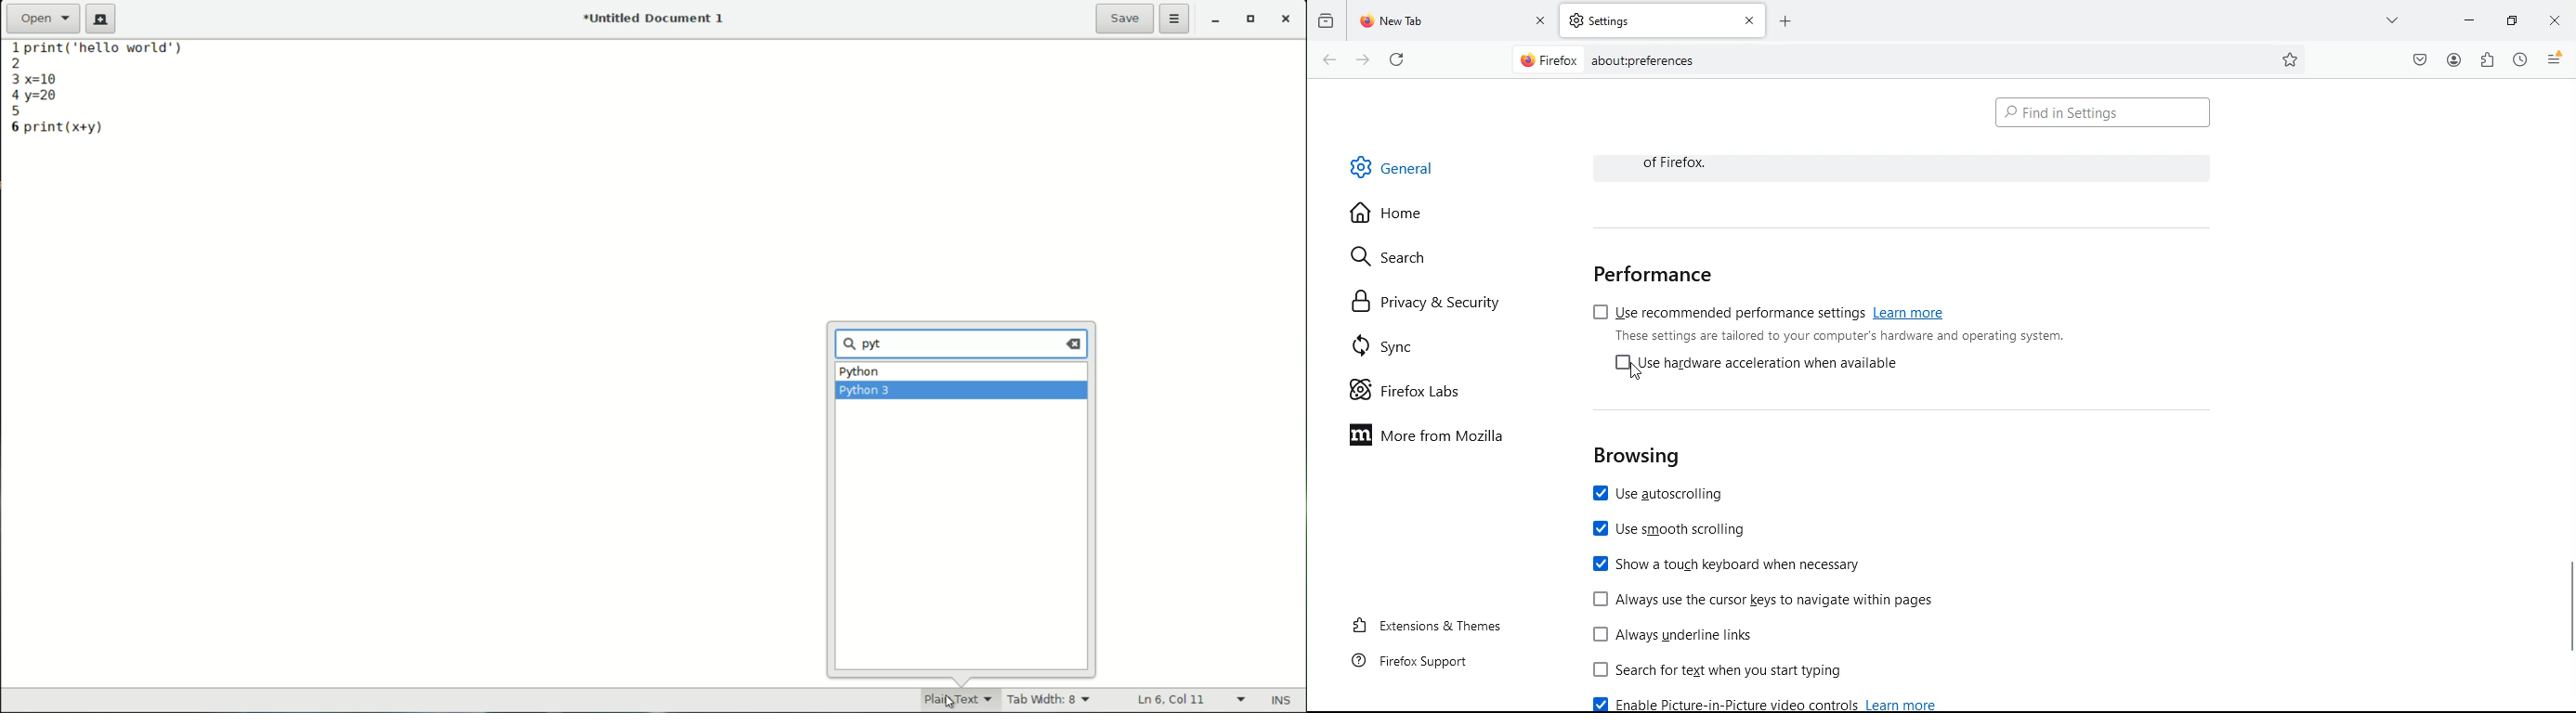 Image resolution: width=2576 pixels, height=728 pixels. Describe the element at coordinates (2510, 19) in the screenshot. I see `minimize` at that location.